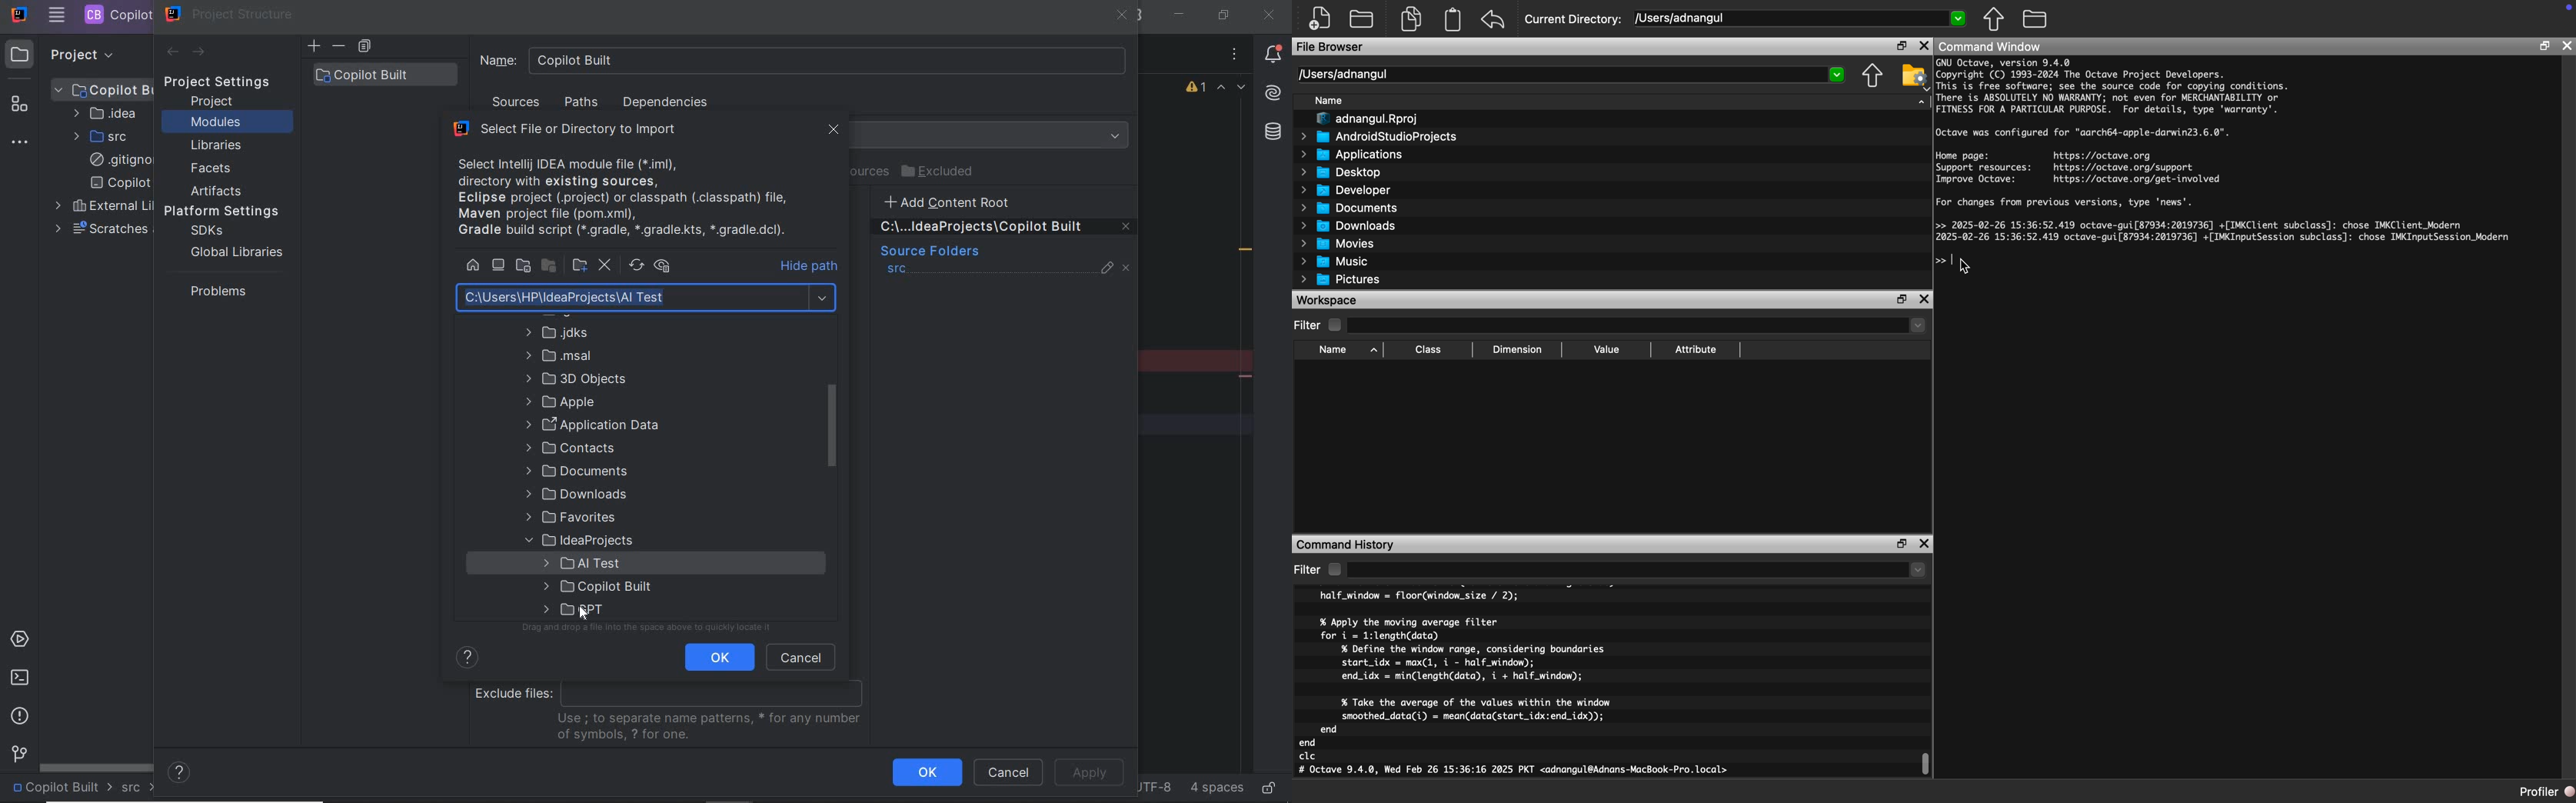 The image size is (2576, 812). I want to click on SYSTEM NAME, so click(18, 15).